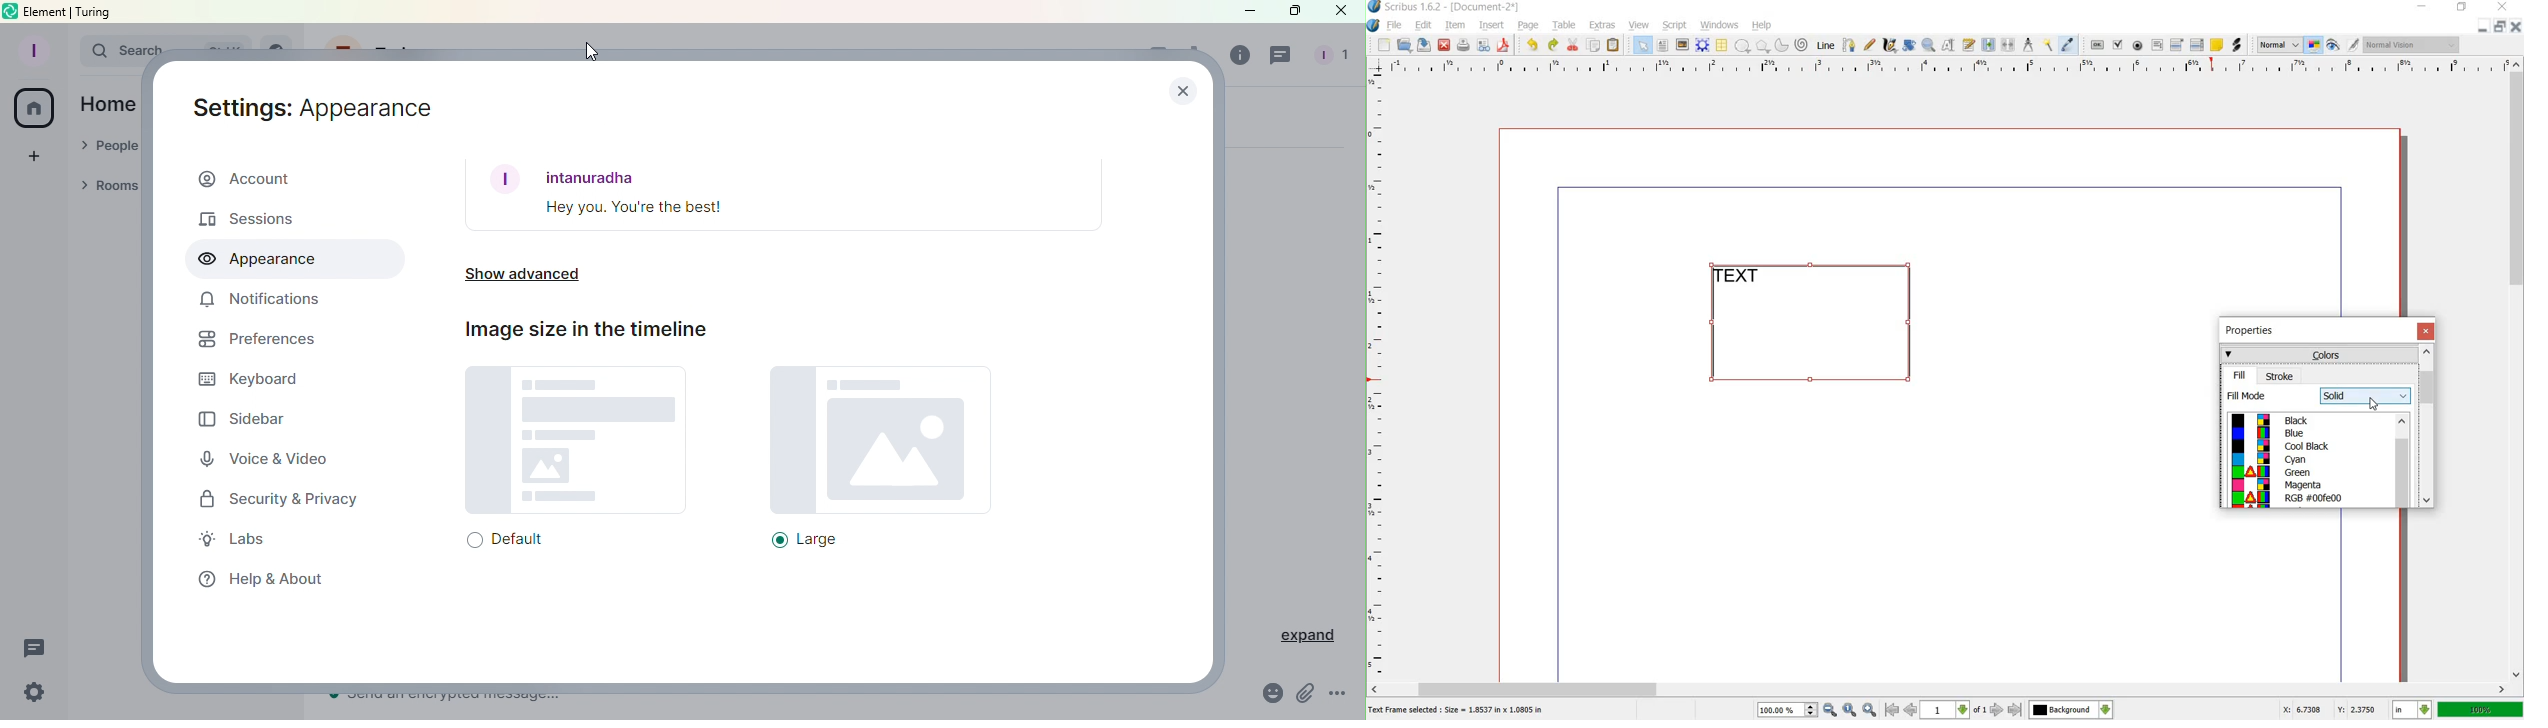 The width and height of the screenshot is (2548, 728). Describe the element at coordinates (2197, 44) in the screenshot. I see `pdf list box` at that location.